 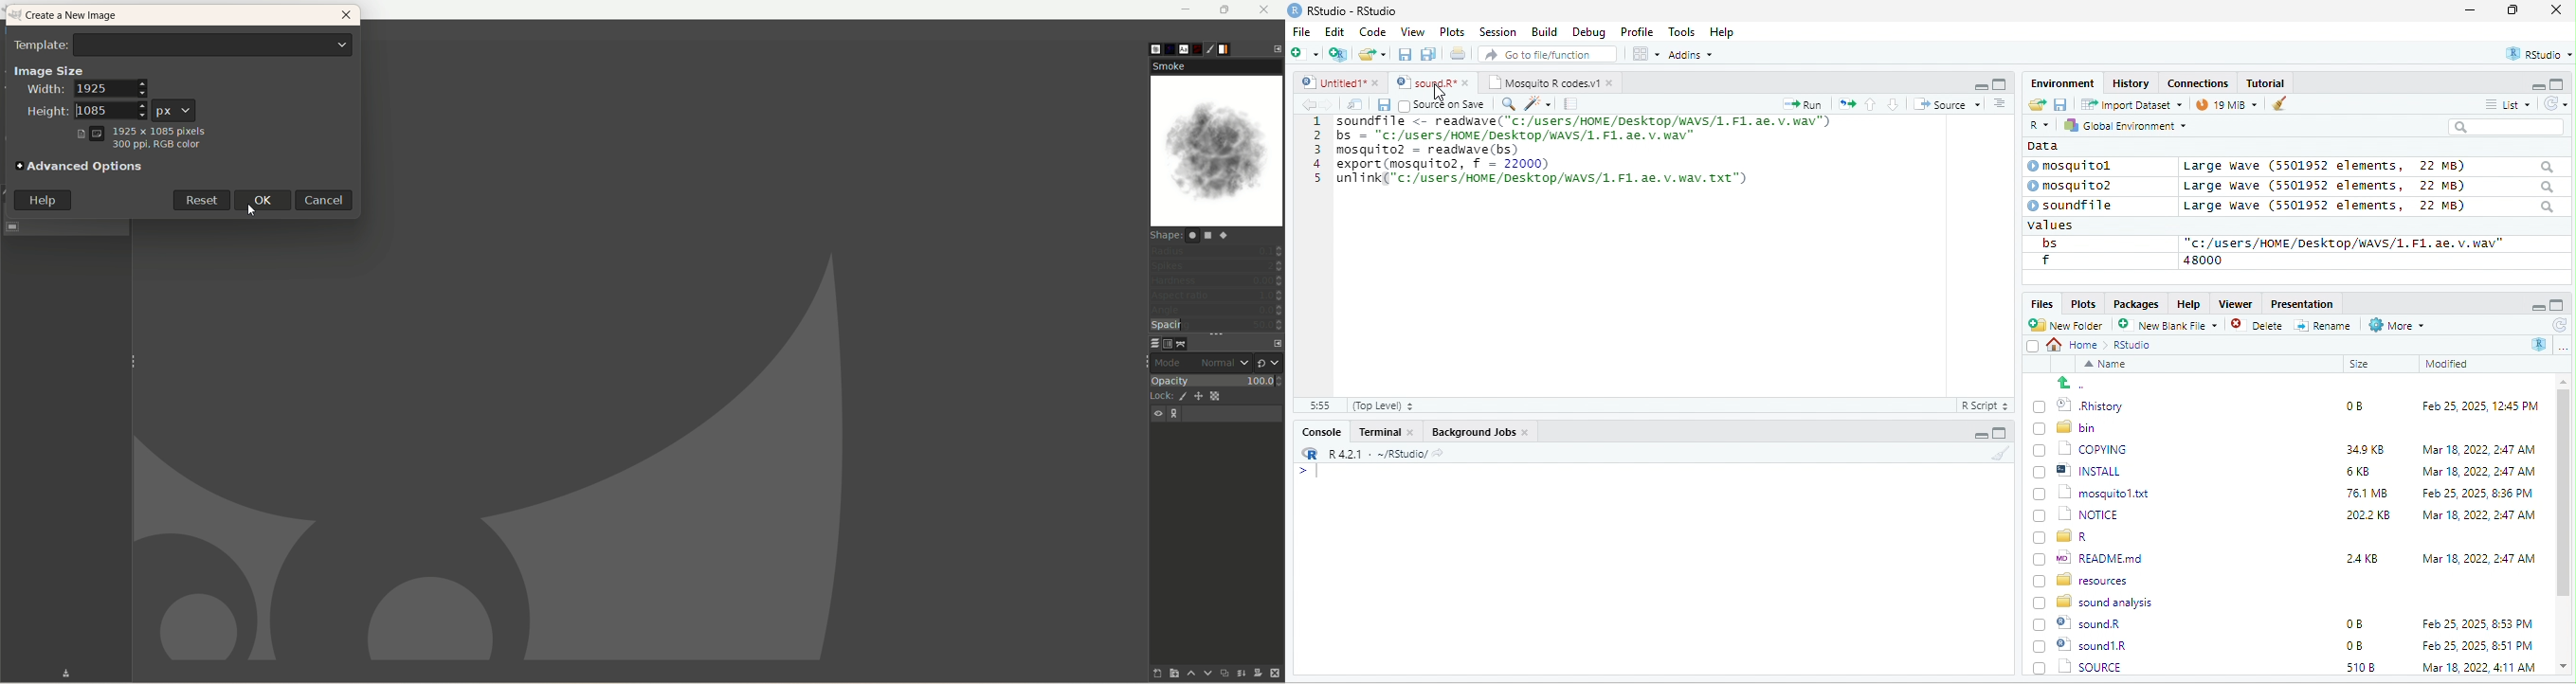 I want to click on Mar 18, 2022, 2:47 AM, so click(x=2474, y=473).